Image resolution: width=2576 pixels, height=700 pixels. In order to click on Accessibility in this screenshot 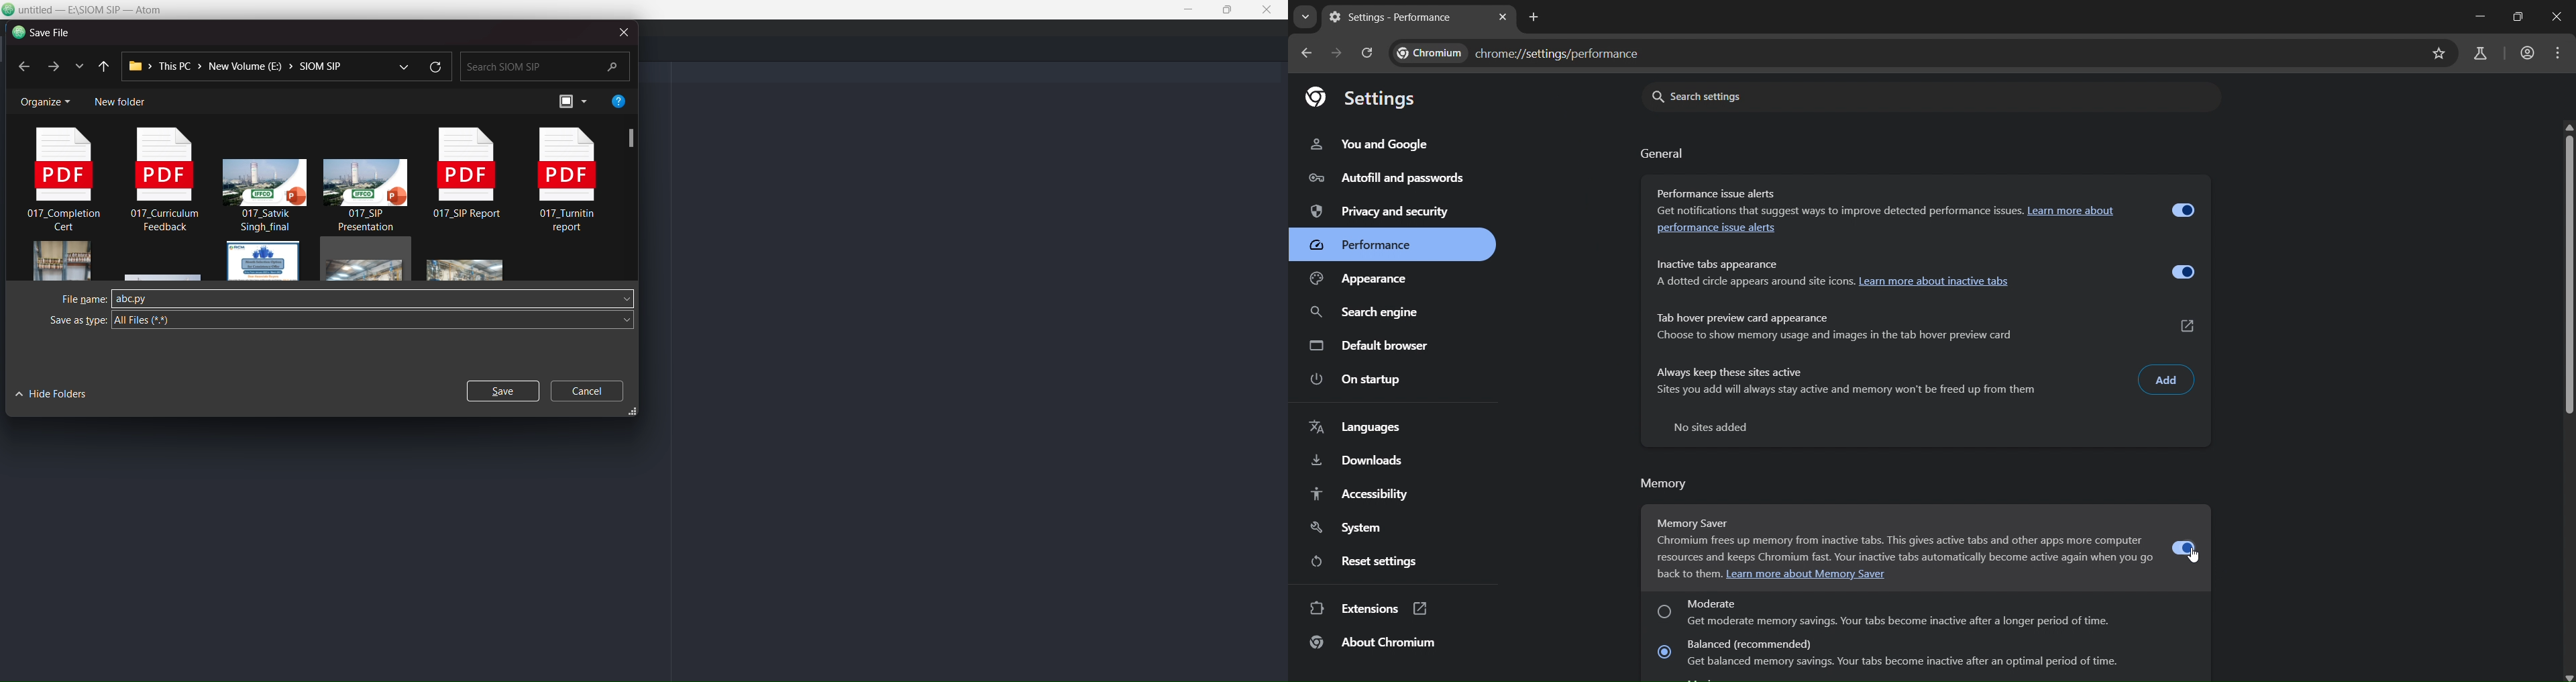, I will do `click(1357, 493)`.